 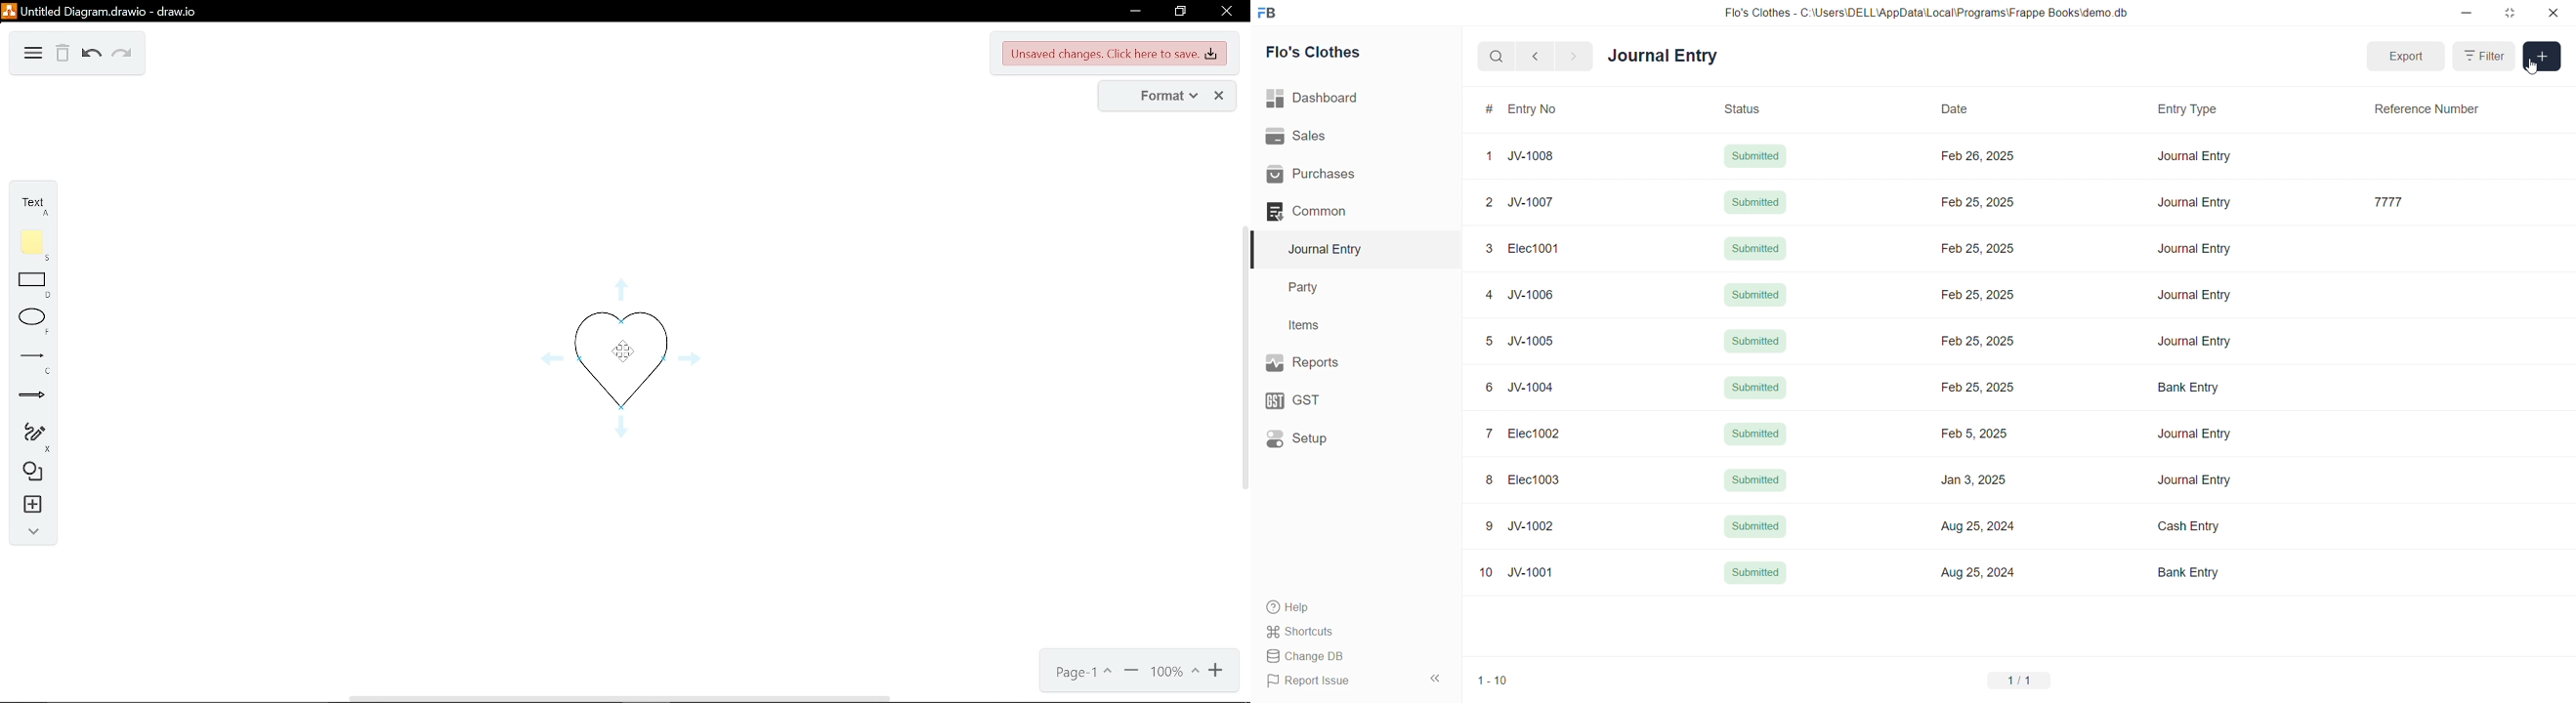 What do you see at coordinates (2194, 479) in the screenshot?
I see `Journal Entry` at bounding box center [2194, 479].